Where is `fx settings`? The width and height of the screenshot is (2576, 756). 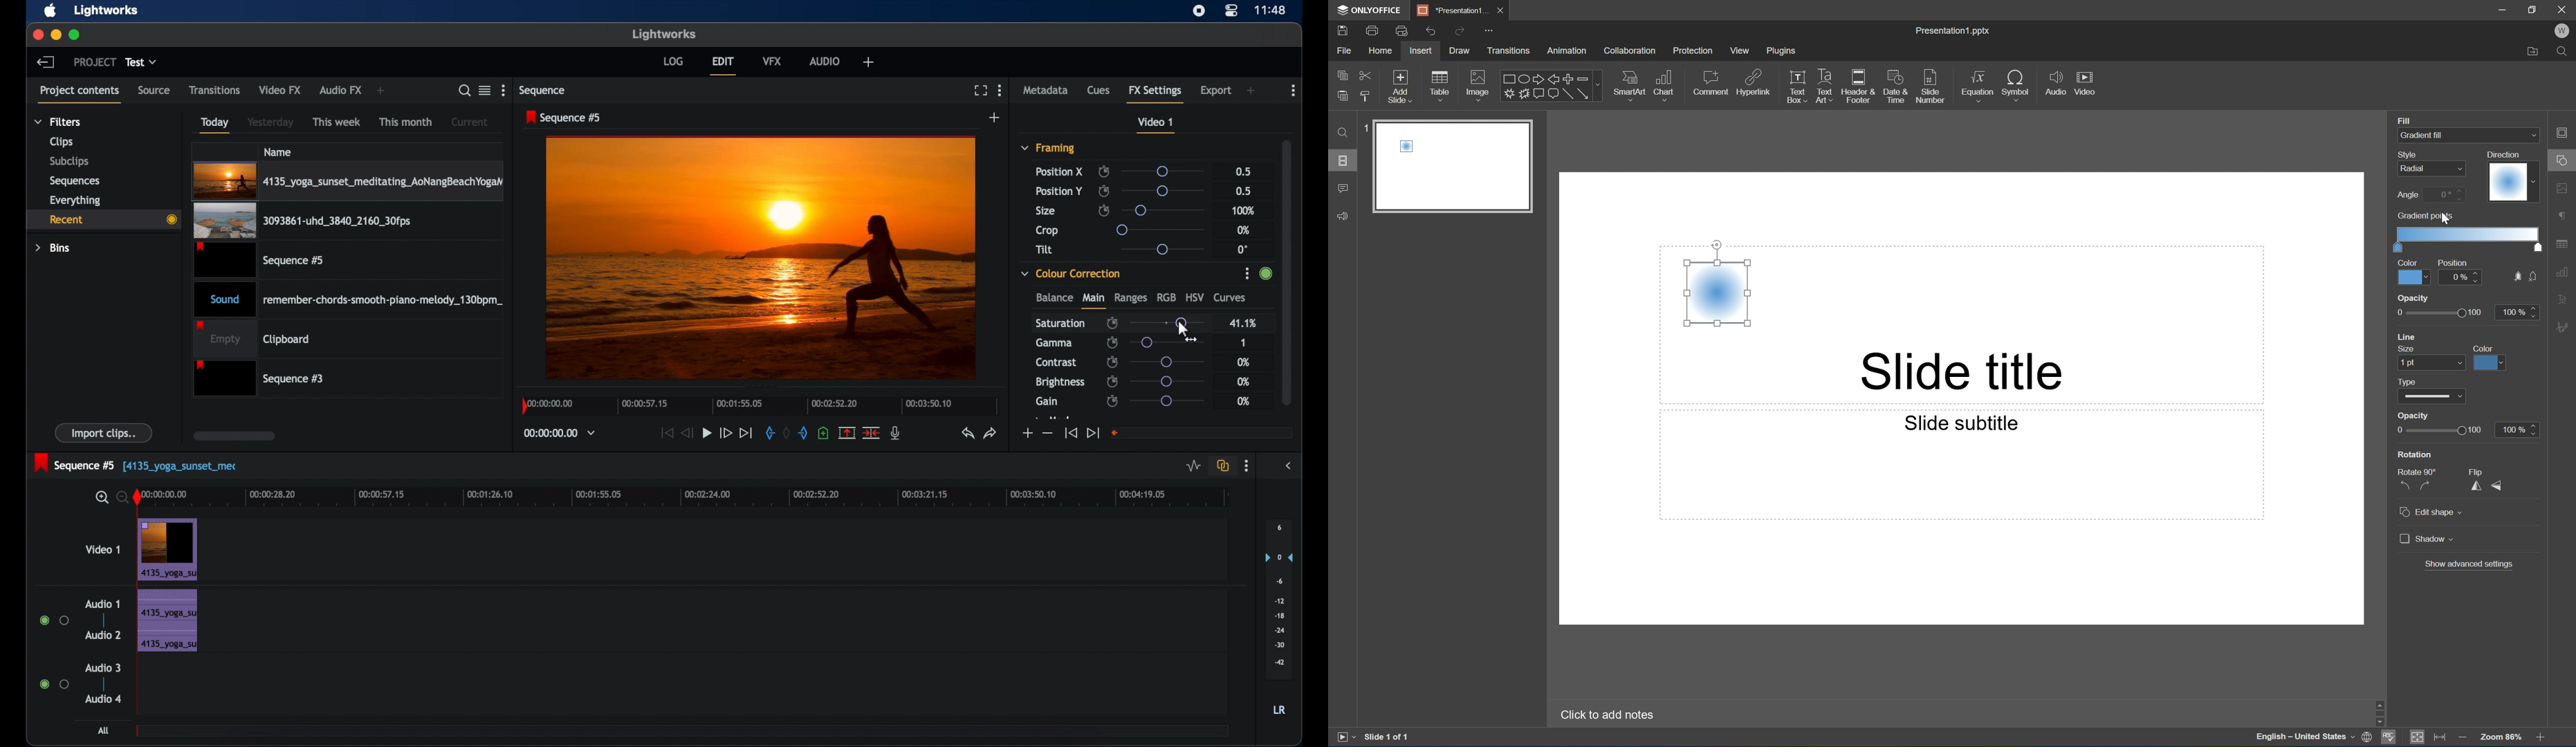
fx settings is located at coordinates (1157, 93).